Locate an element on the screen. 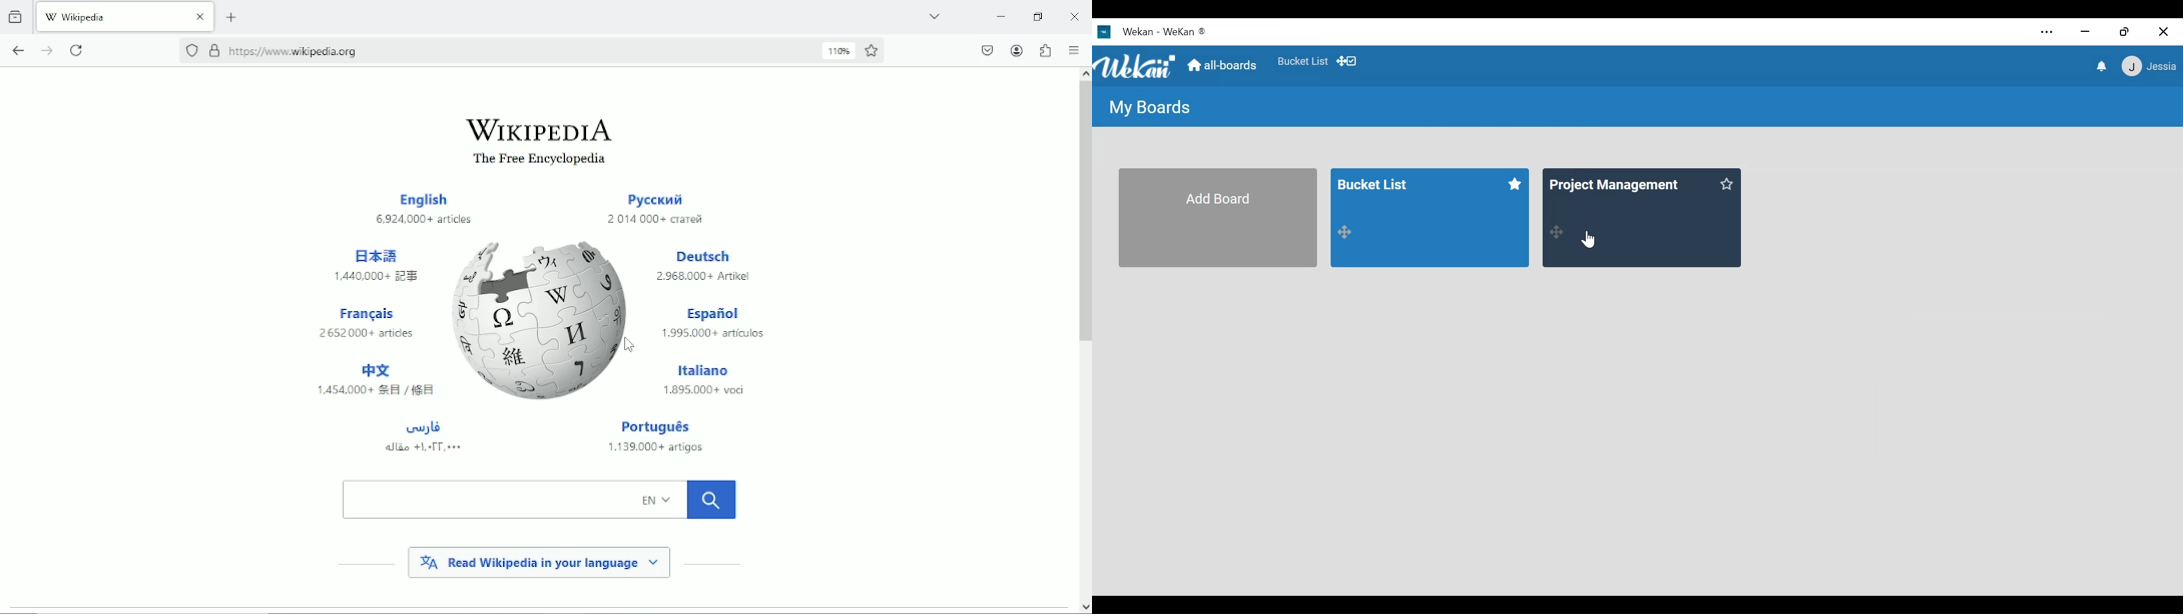  go back is located at coordinates (18, 48).